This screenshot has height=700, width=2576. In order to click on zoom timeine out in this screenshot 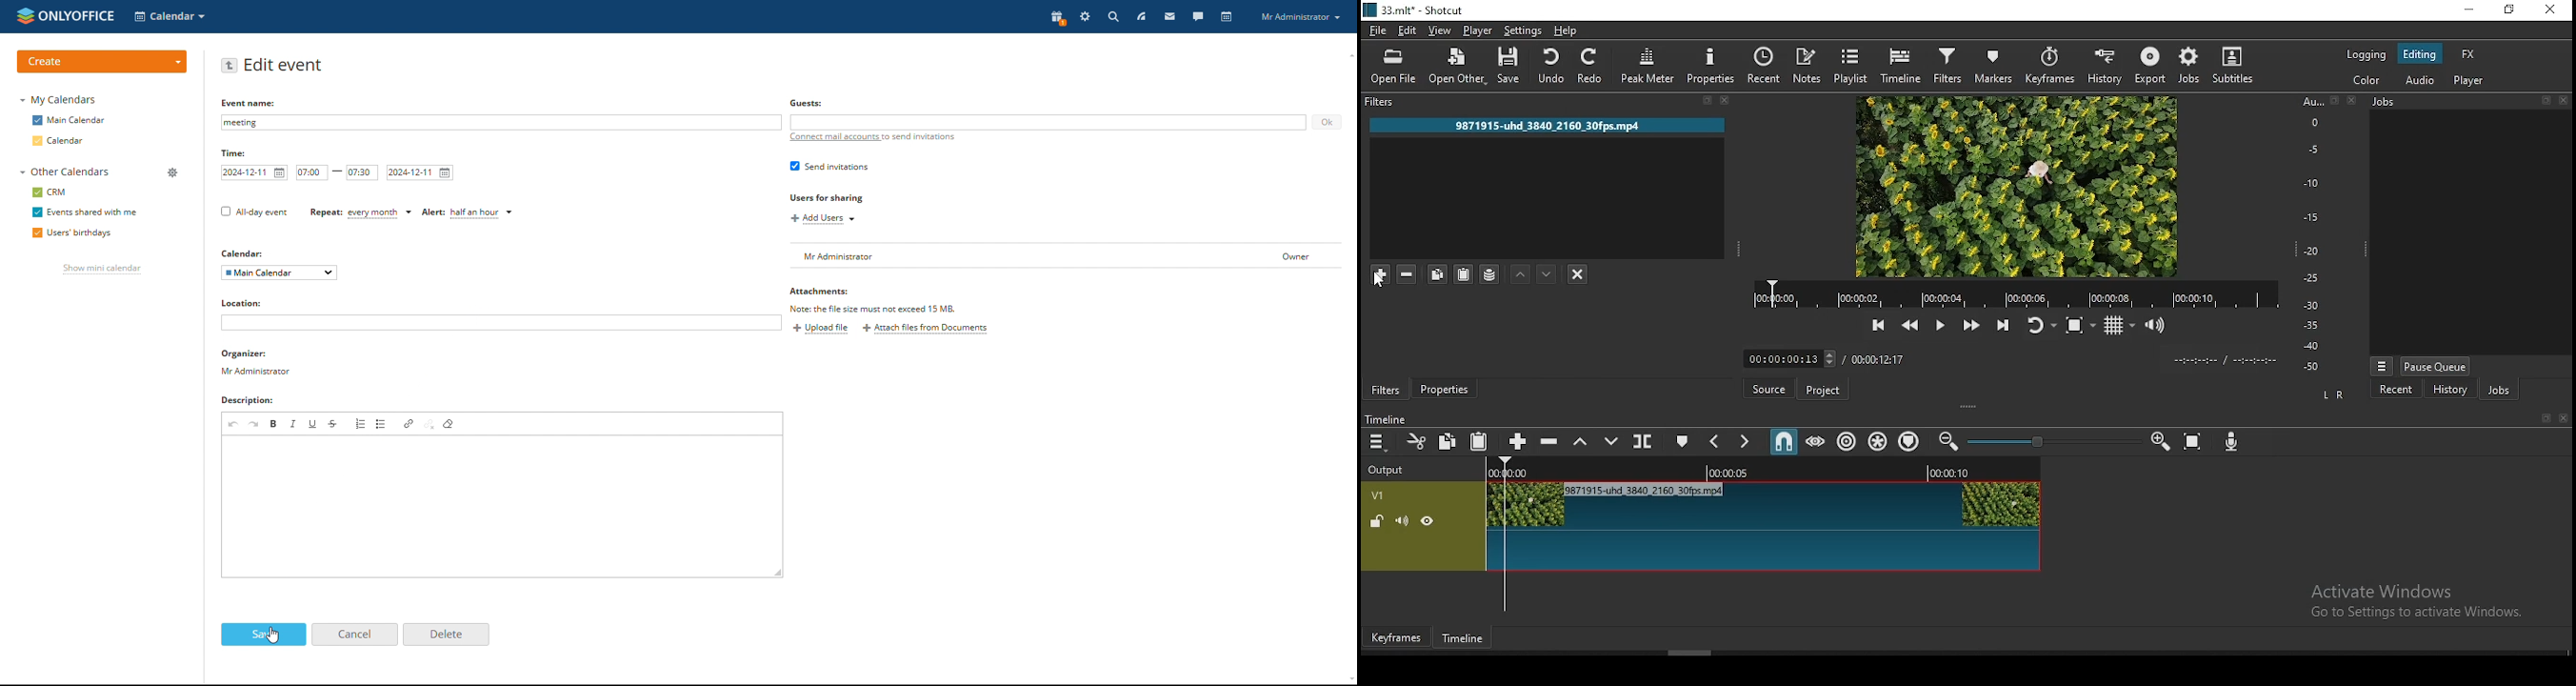, I will do `click(1947, 443)`.